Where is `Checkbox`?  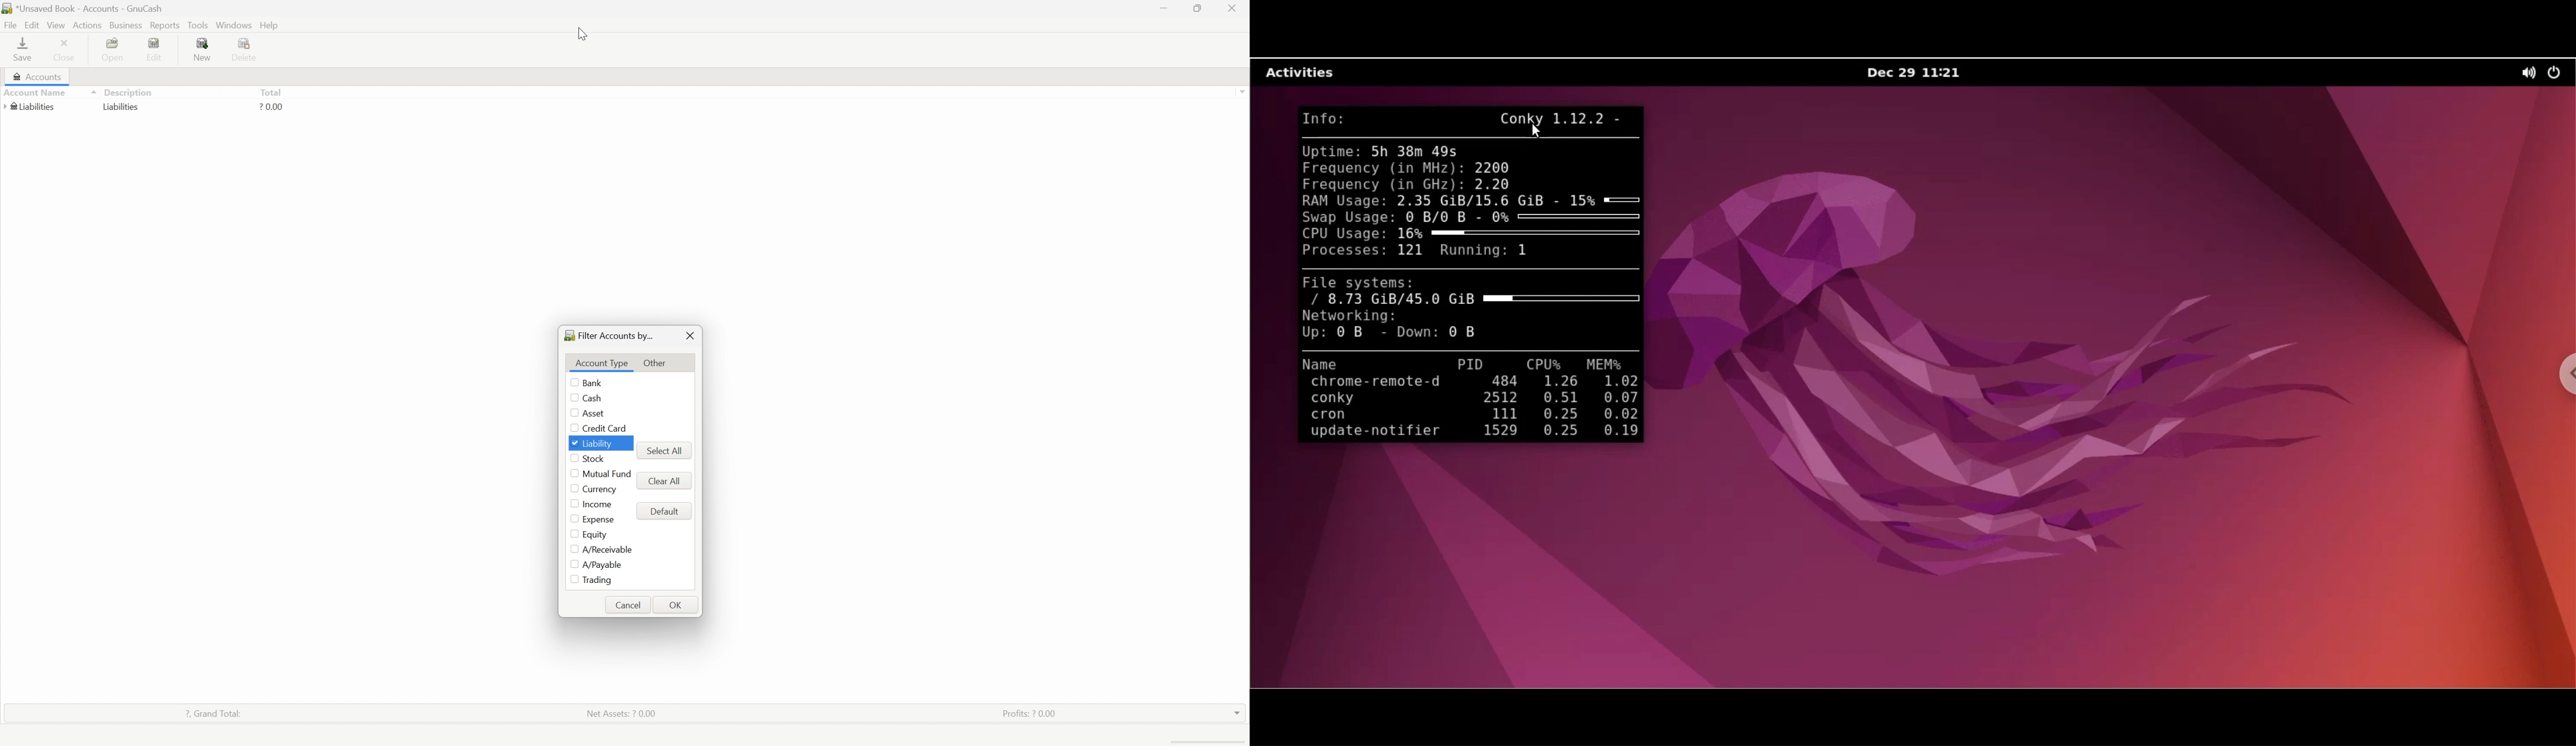
Checkbox is located at coordinates (573, 489).